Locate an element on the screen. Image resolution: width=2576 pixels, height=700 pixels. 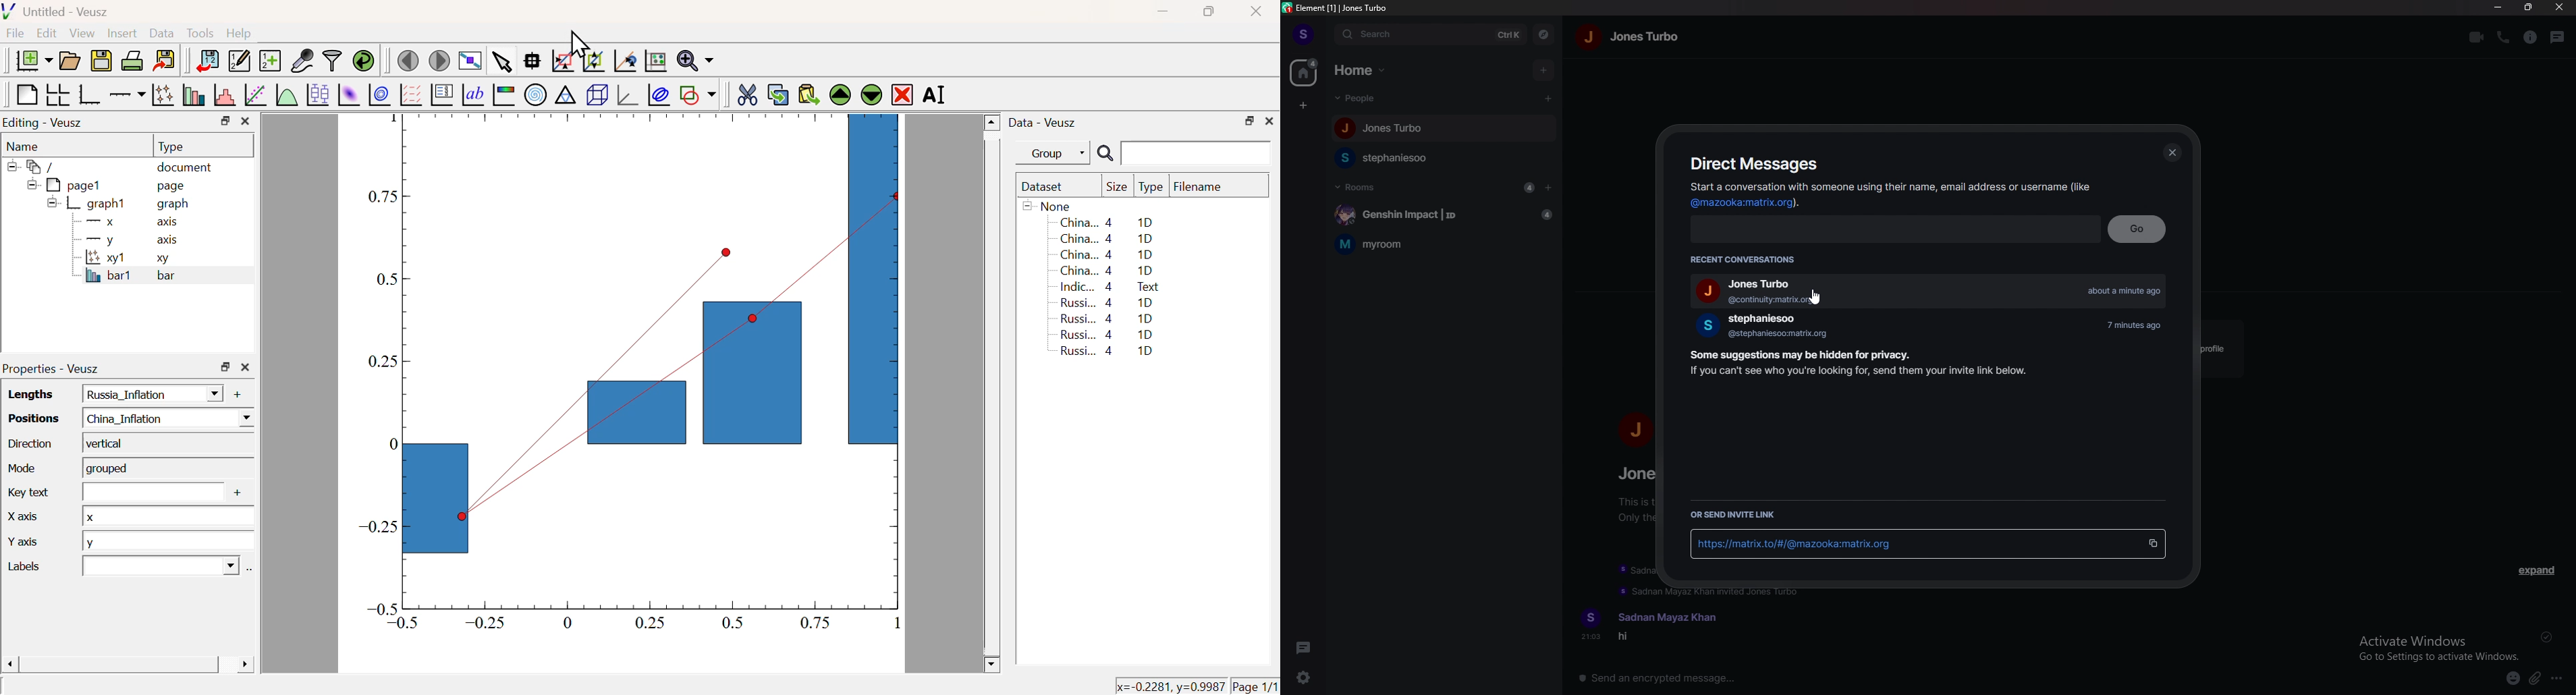
Sadnan Mayaz Khan invited Jones Turbo is located at coordinates (1722, 592).